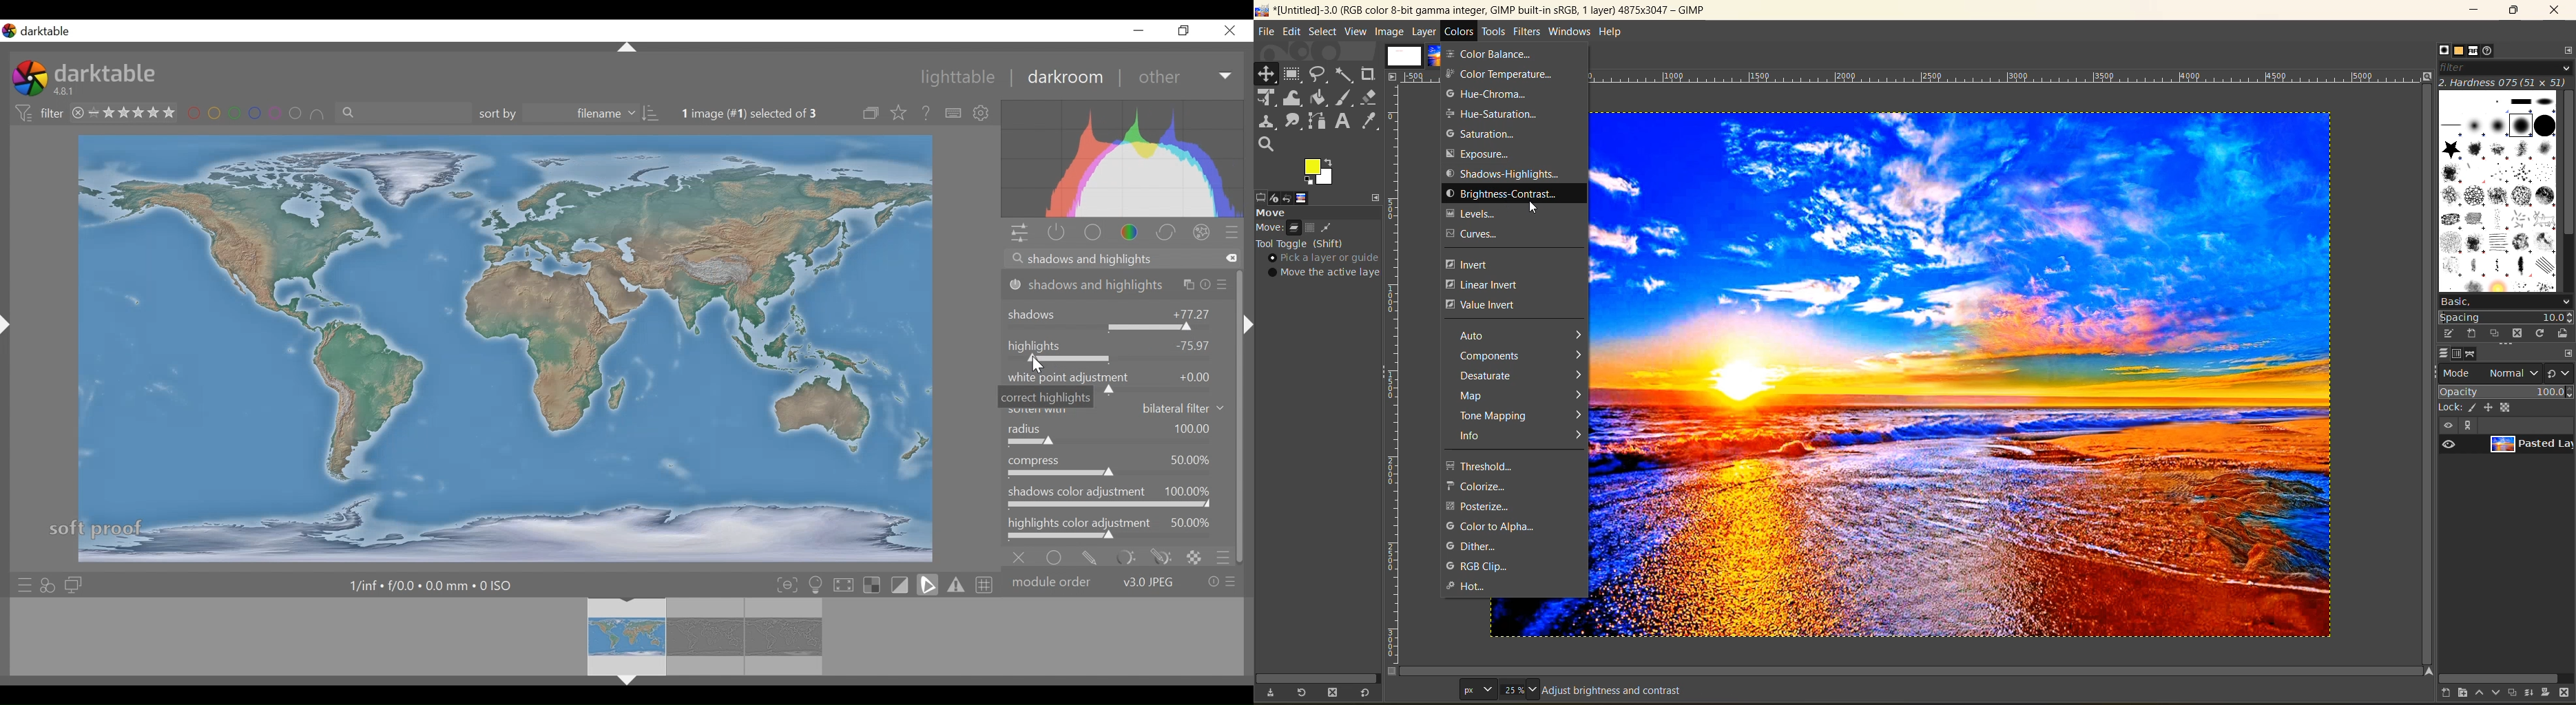  Describe the element at coordinates (1523, 375) in the screenshot. I see `desaturate` at that location.